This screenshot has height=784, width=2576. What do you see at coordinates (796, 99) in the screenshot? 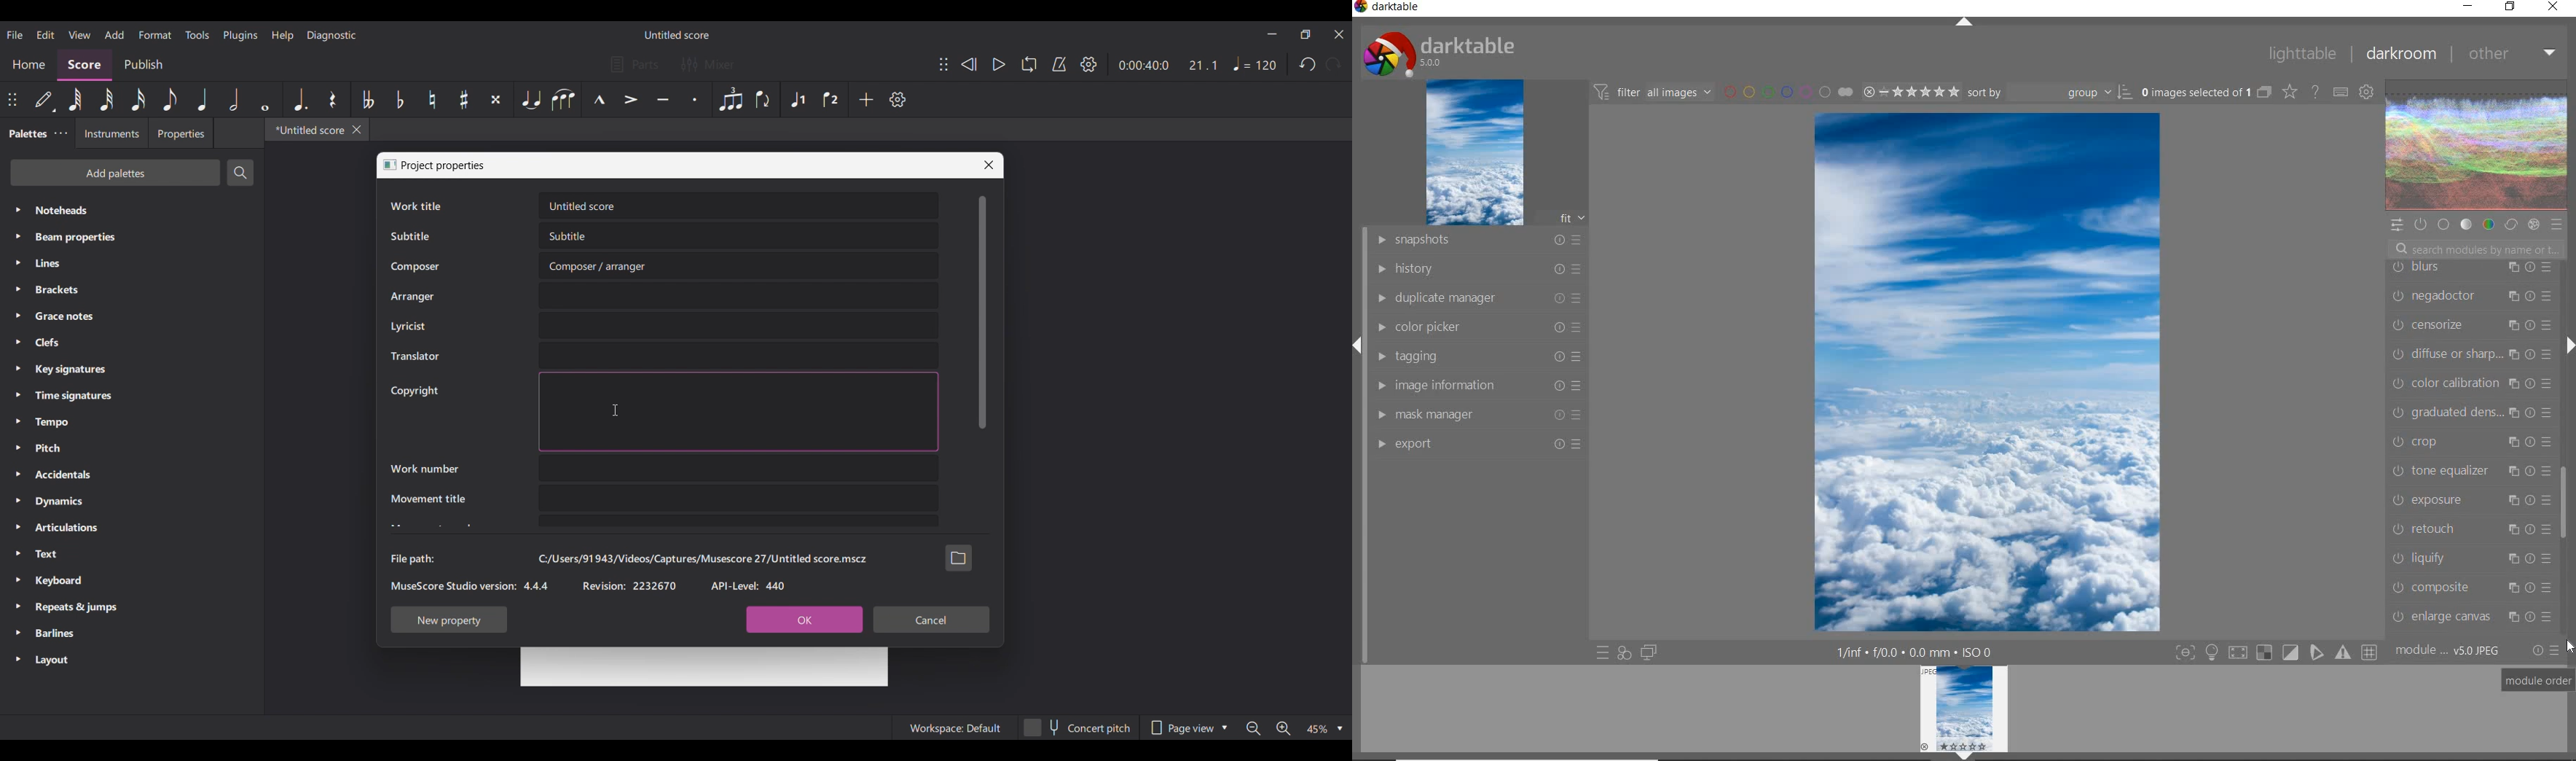
I see `Voice 1` at bounding box center [796, 99].